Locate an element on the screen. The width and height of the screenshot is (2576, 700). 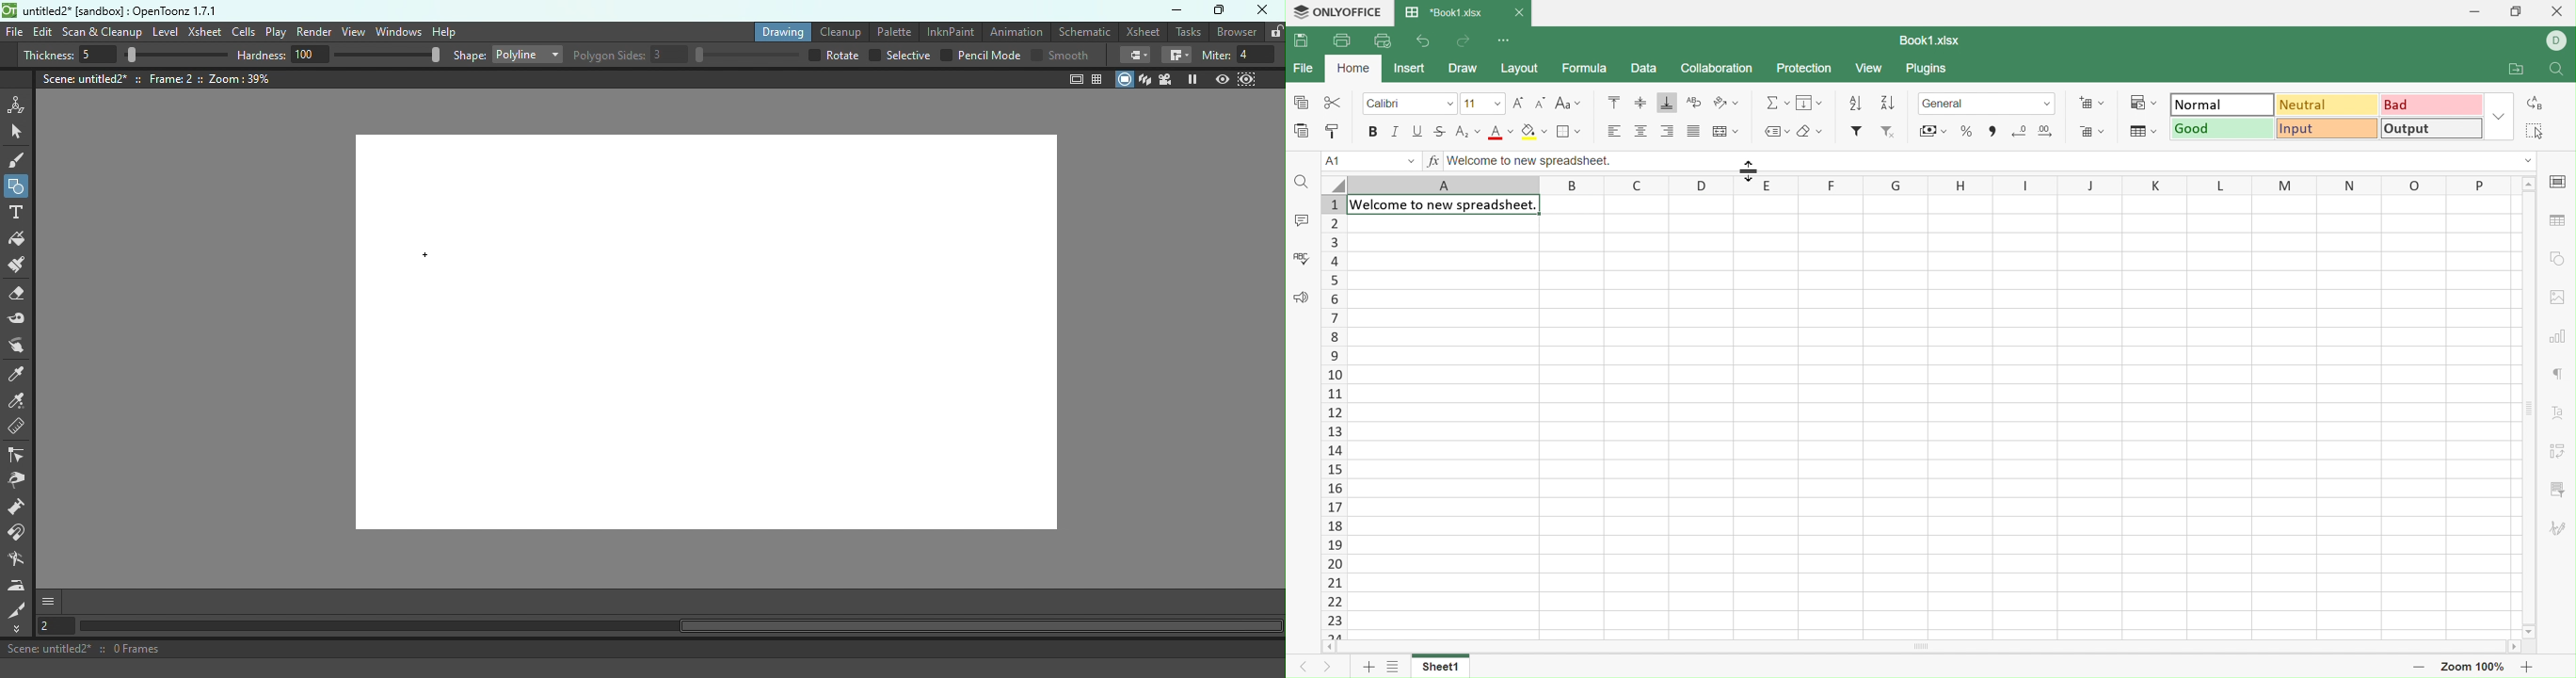
Decrement font size is located at coordinates (1541, 103).